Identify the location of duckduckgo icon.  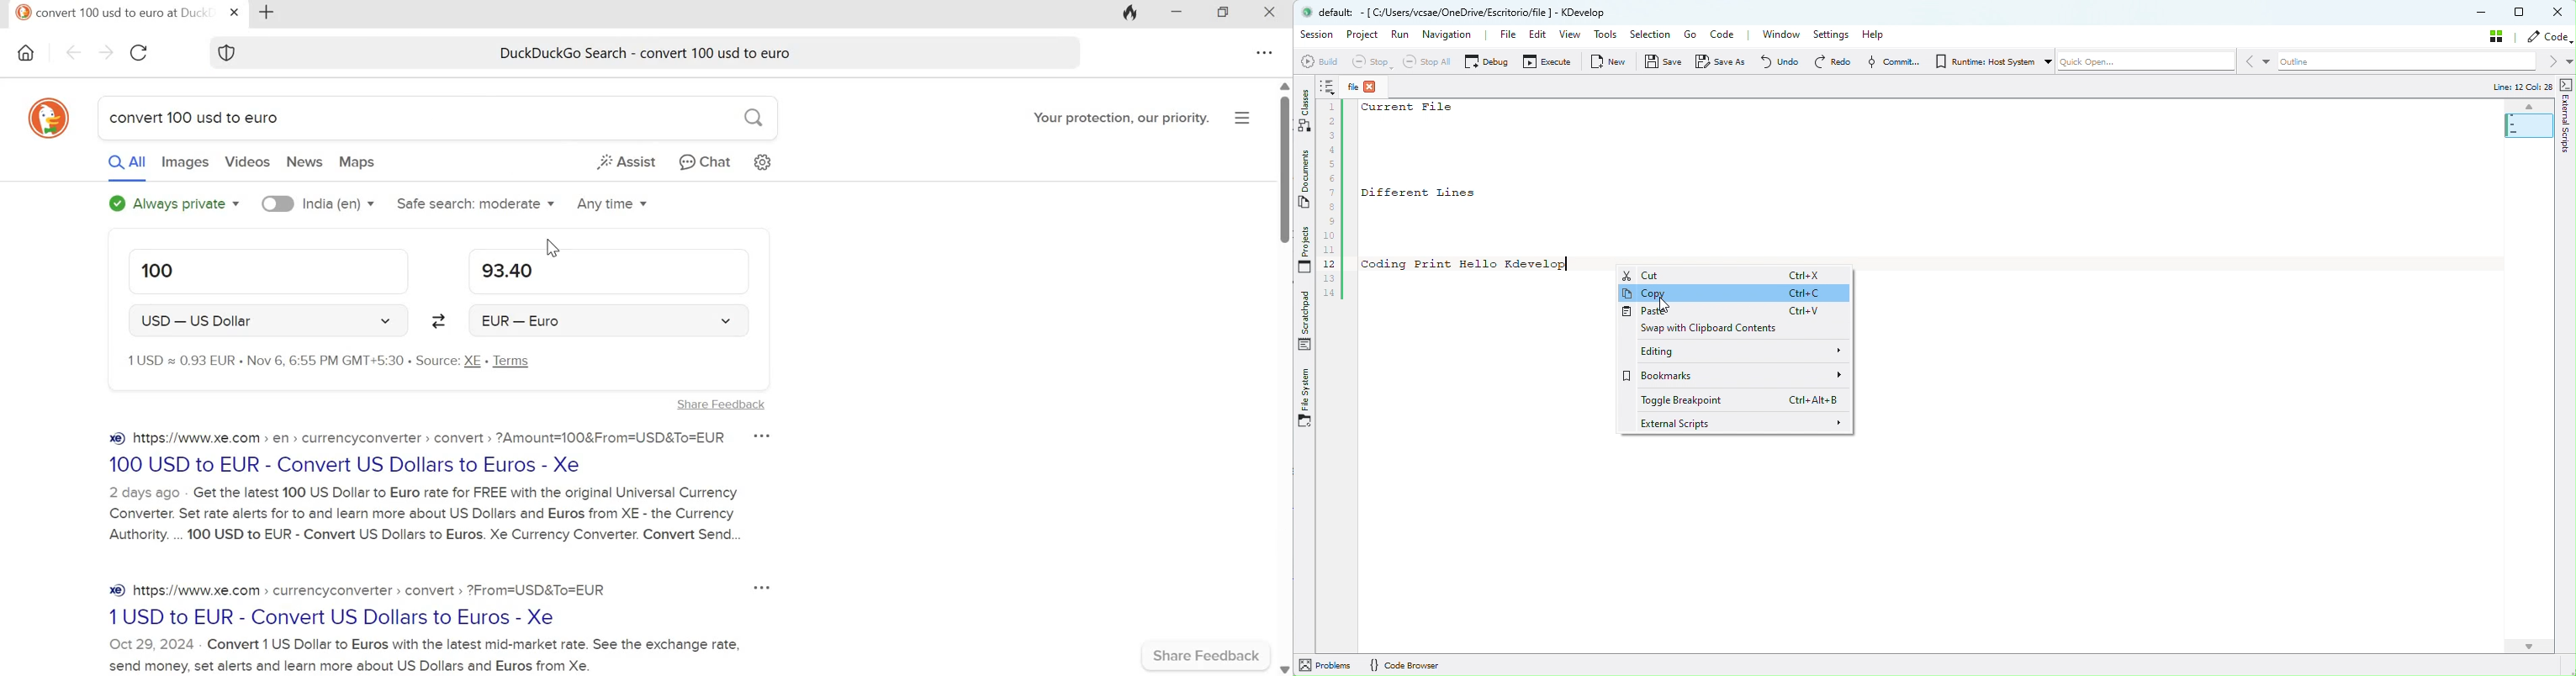
(51, 120).